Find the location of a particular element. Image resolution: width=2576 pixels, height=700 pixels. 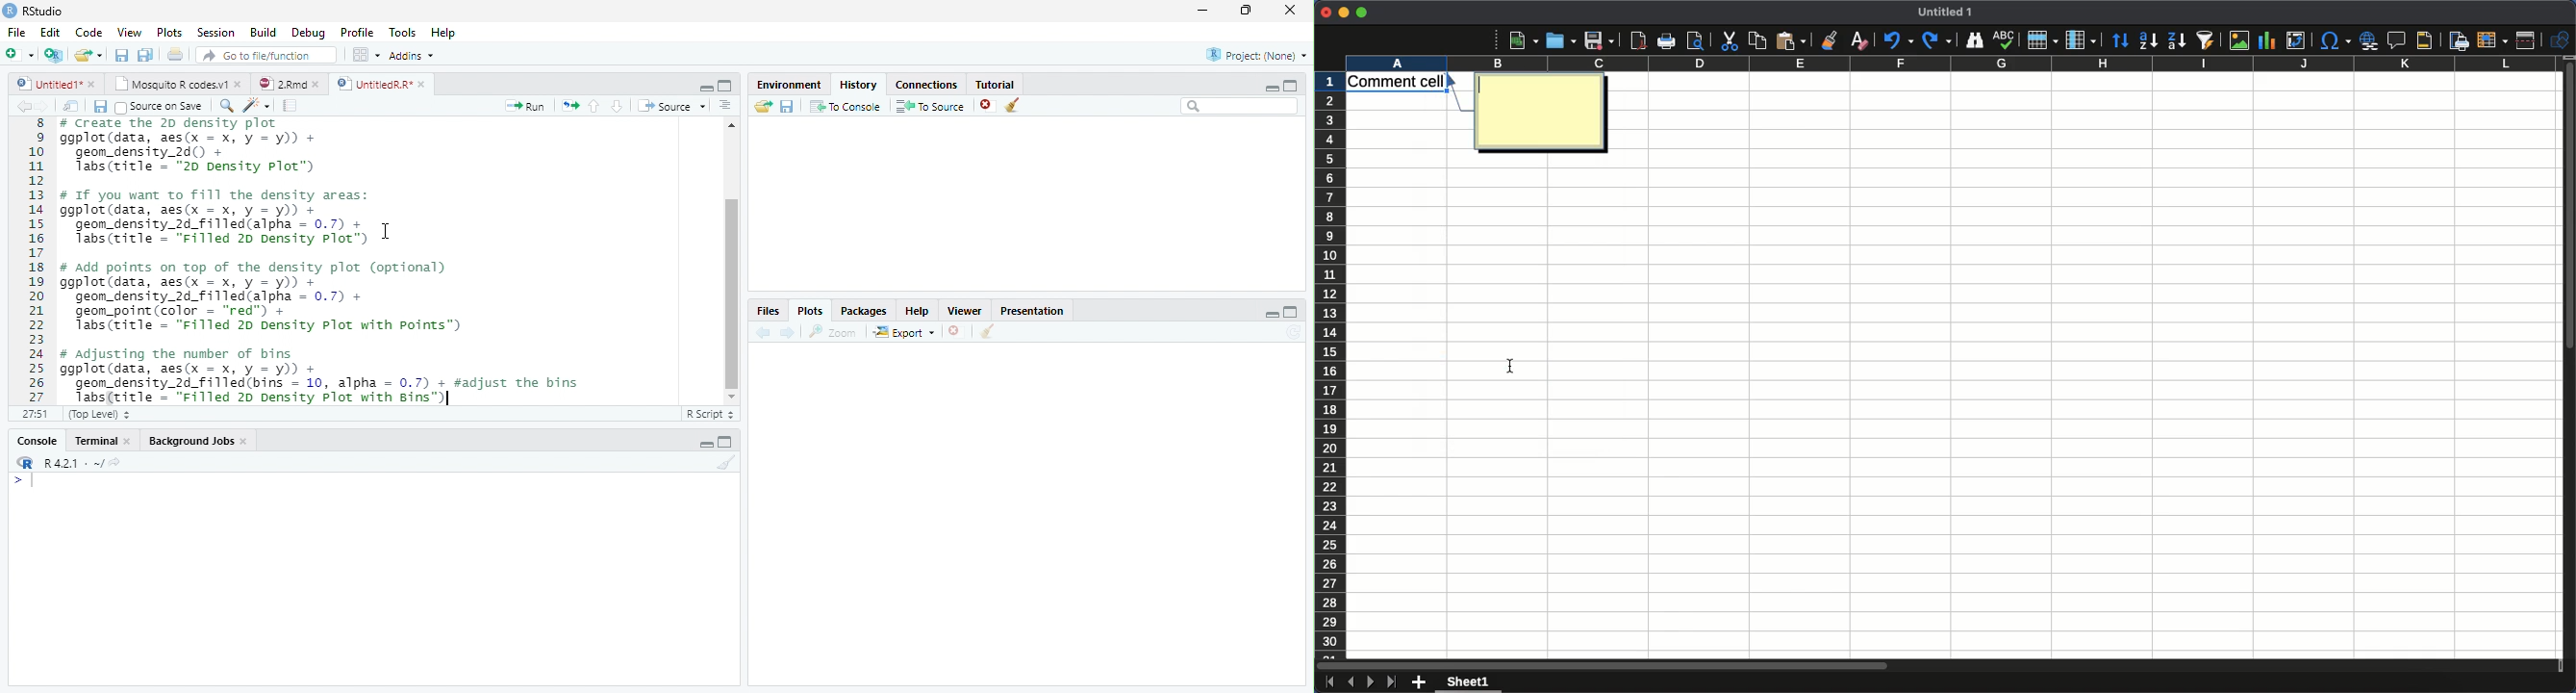

History is located at coordinates (858, 85).